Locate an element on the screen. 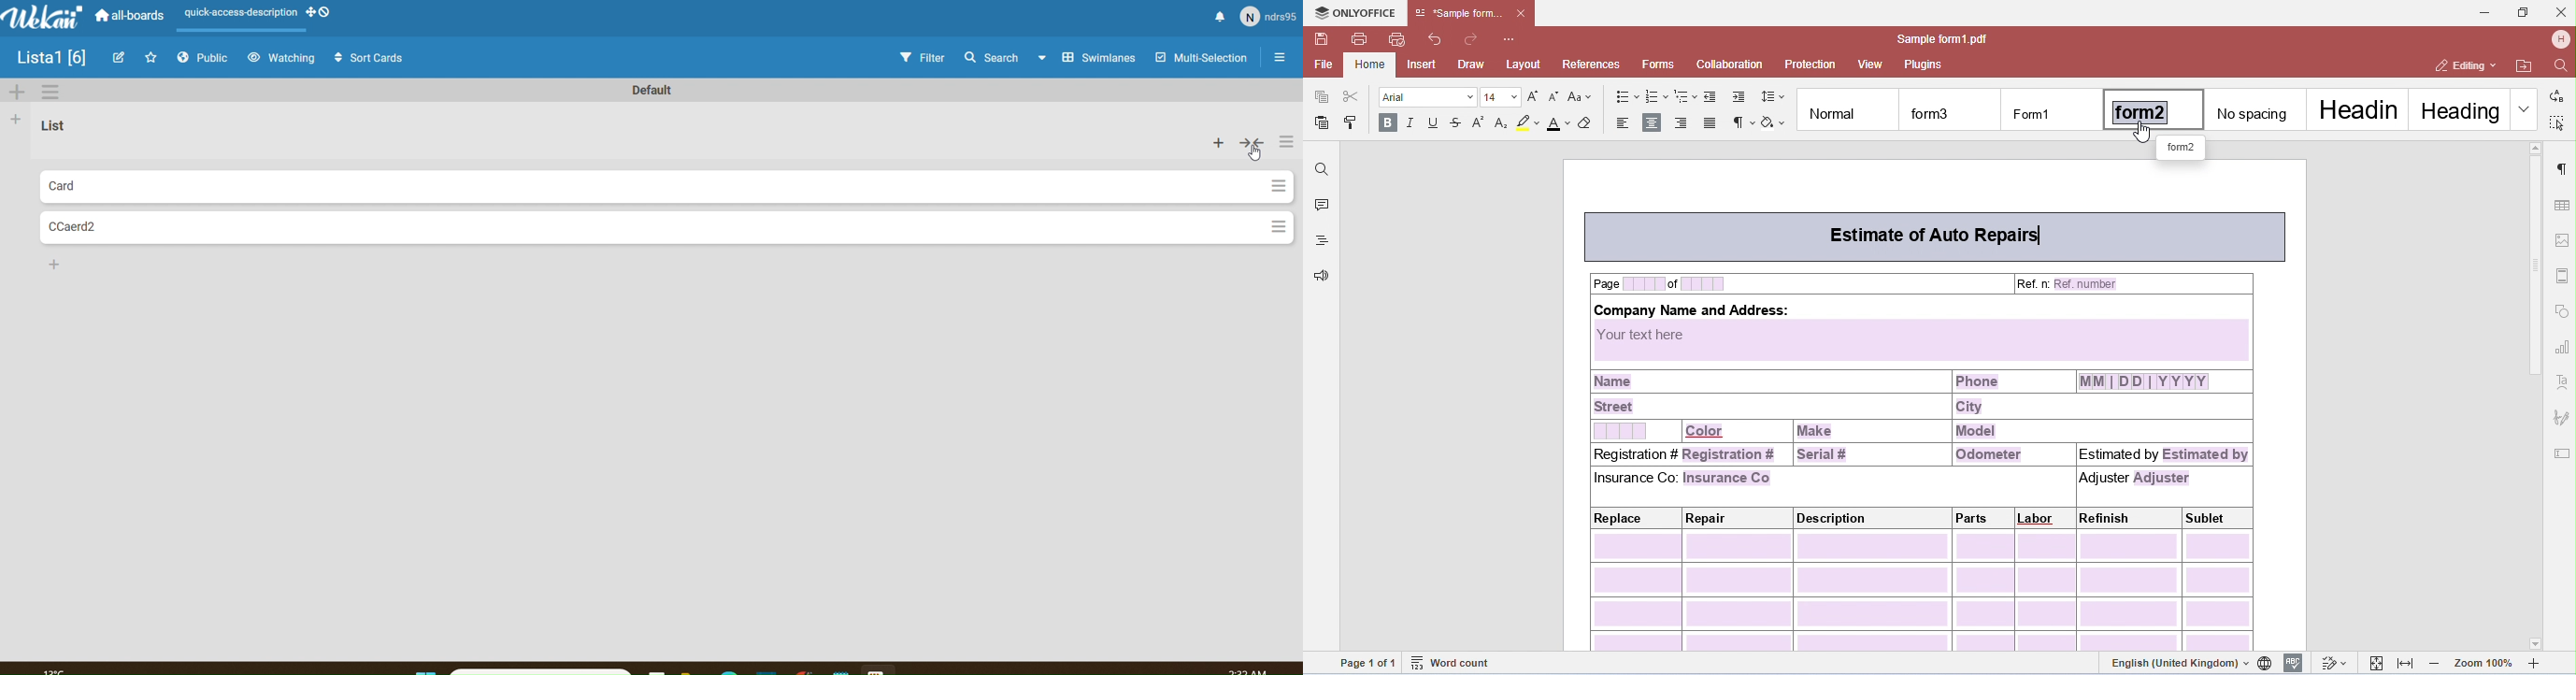 The width and height of the screenshot is (2576, 700). Settings is located at coordinates (1287, 144).